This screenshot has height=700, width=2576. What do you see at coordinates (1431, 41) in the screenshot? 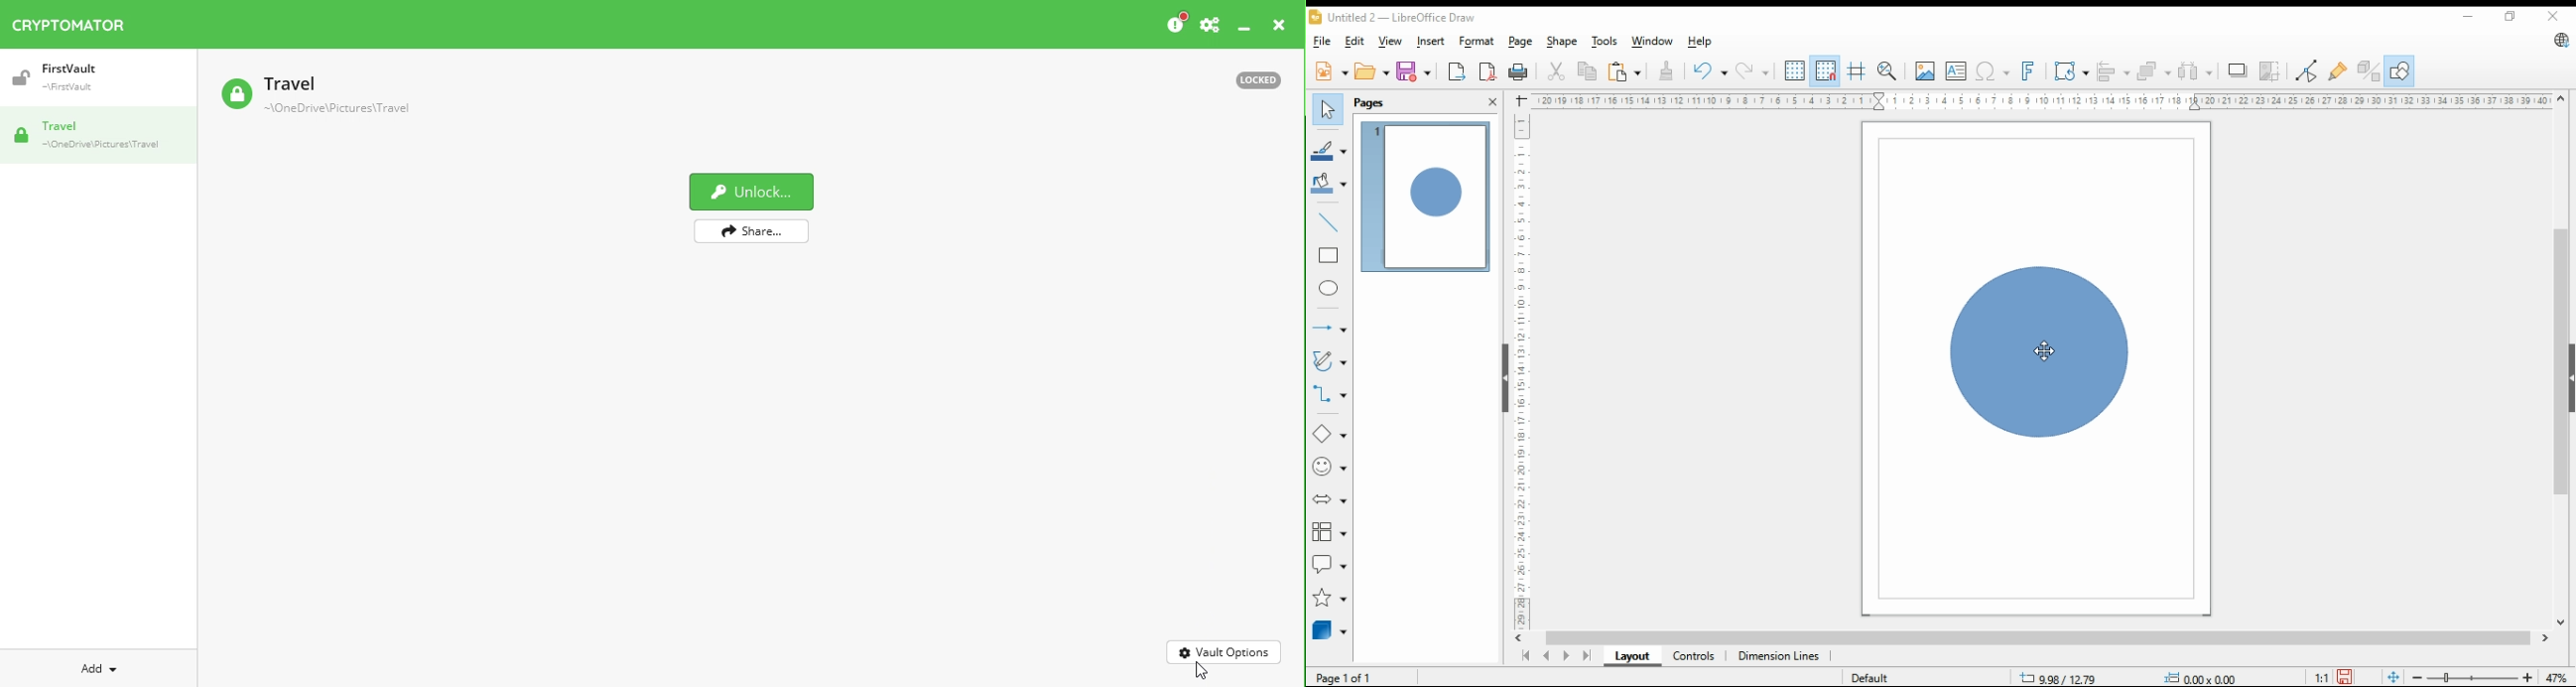
I see `insert` at bounding box center [1431, 41].